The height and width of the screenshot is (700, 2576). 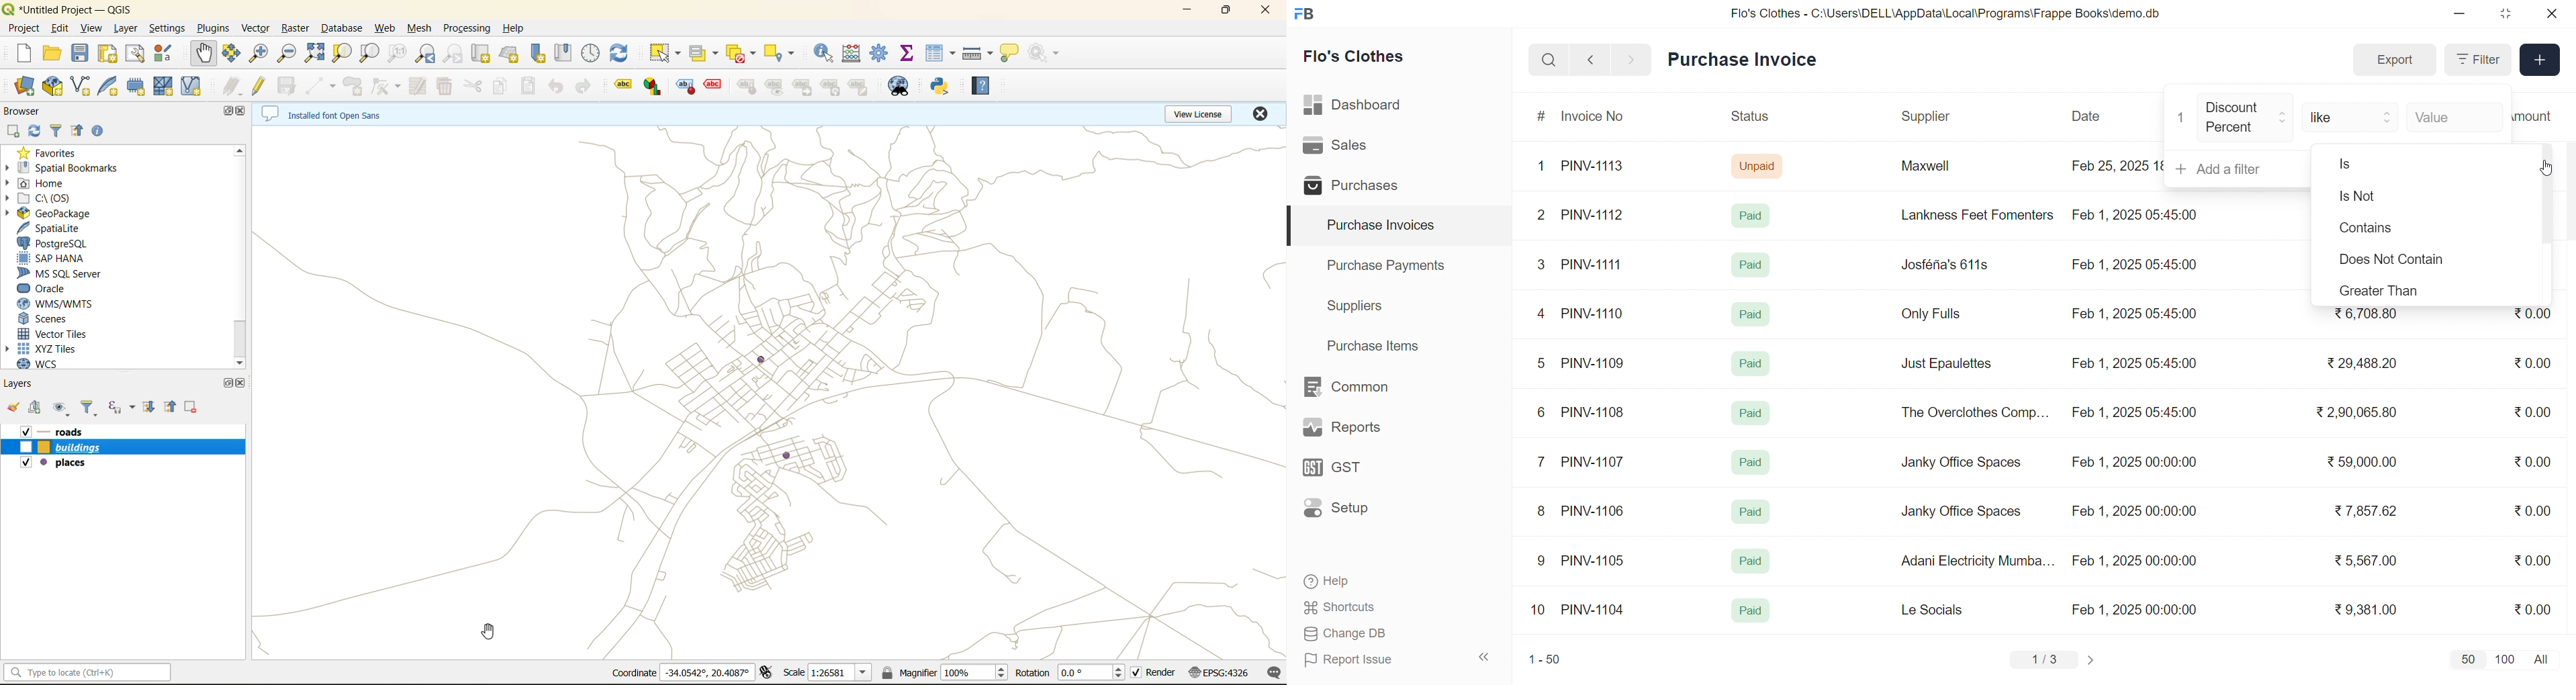 What do you see at coordinates (2132, 509) in the screenshot?
I see `Feb 1, 2025 00:00:00` at bounding box center [2132, 509].